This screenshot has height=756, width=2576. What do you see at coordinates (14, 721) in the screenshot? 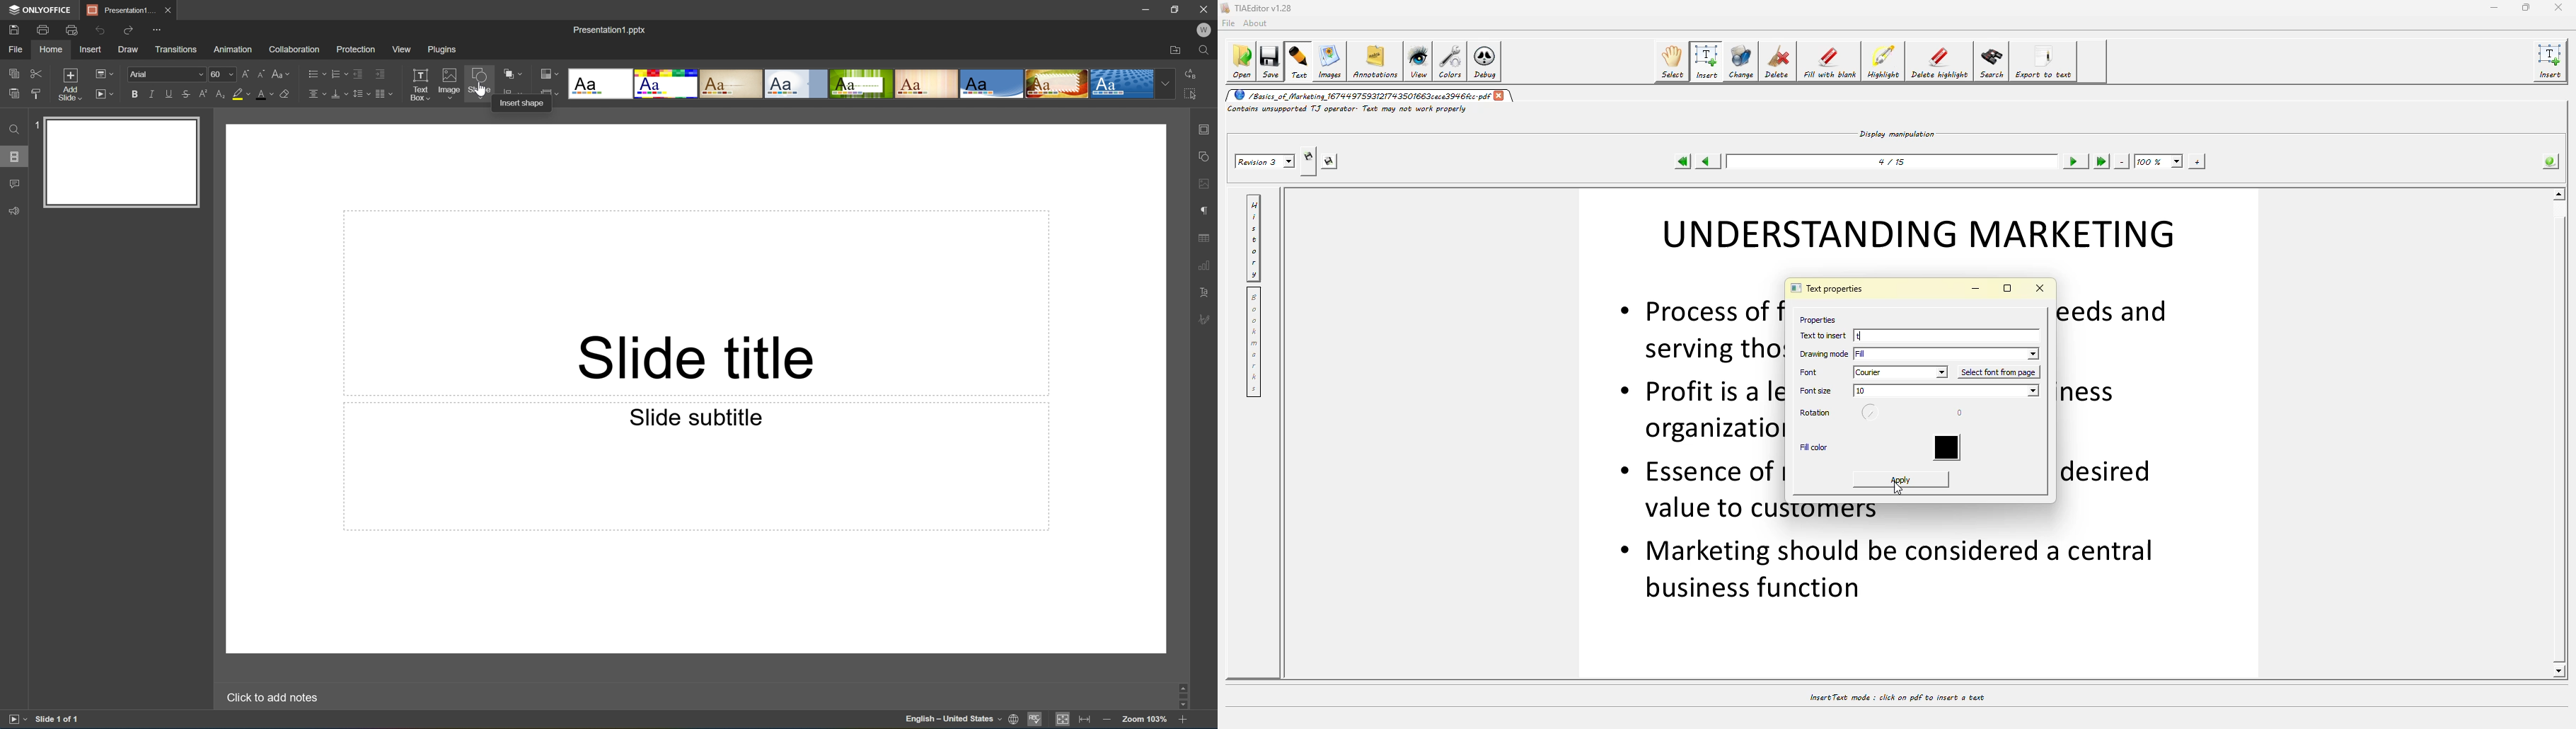
I see `Start slideshow` at bounding box center [14, 721].